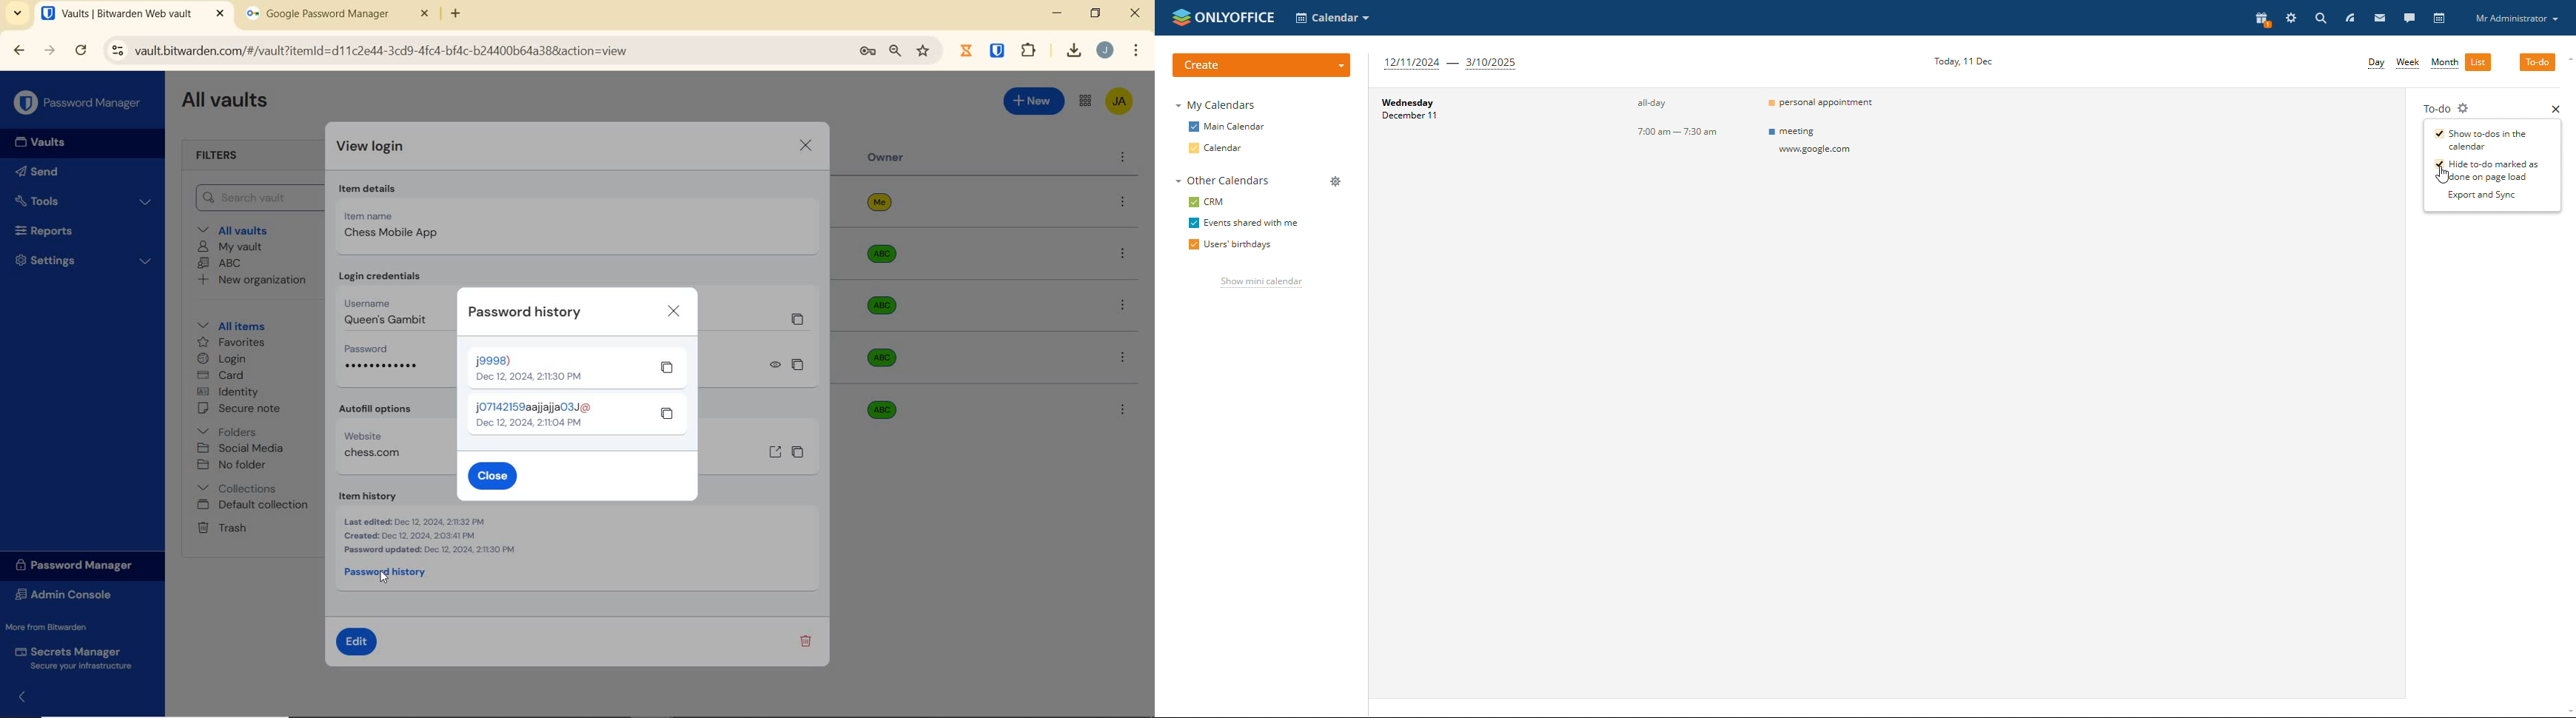  Describe the element at coordinates (237, 489) in the screenshot. I see `collections` at that location.